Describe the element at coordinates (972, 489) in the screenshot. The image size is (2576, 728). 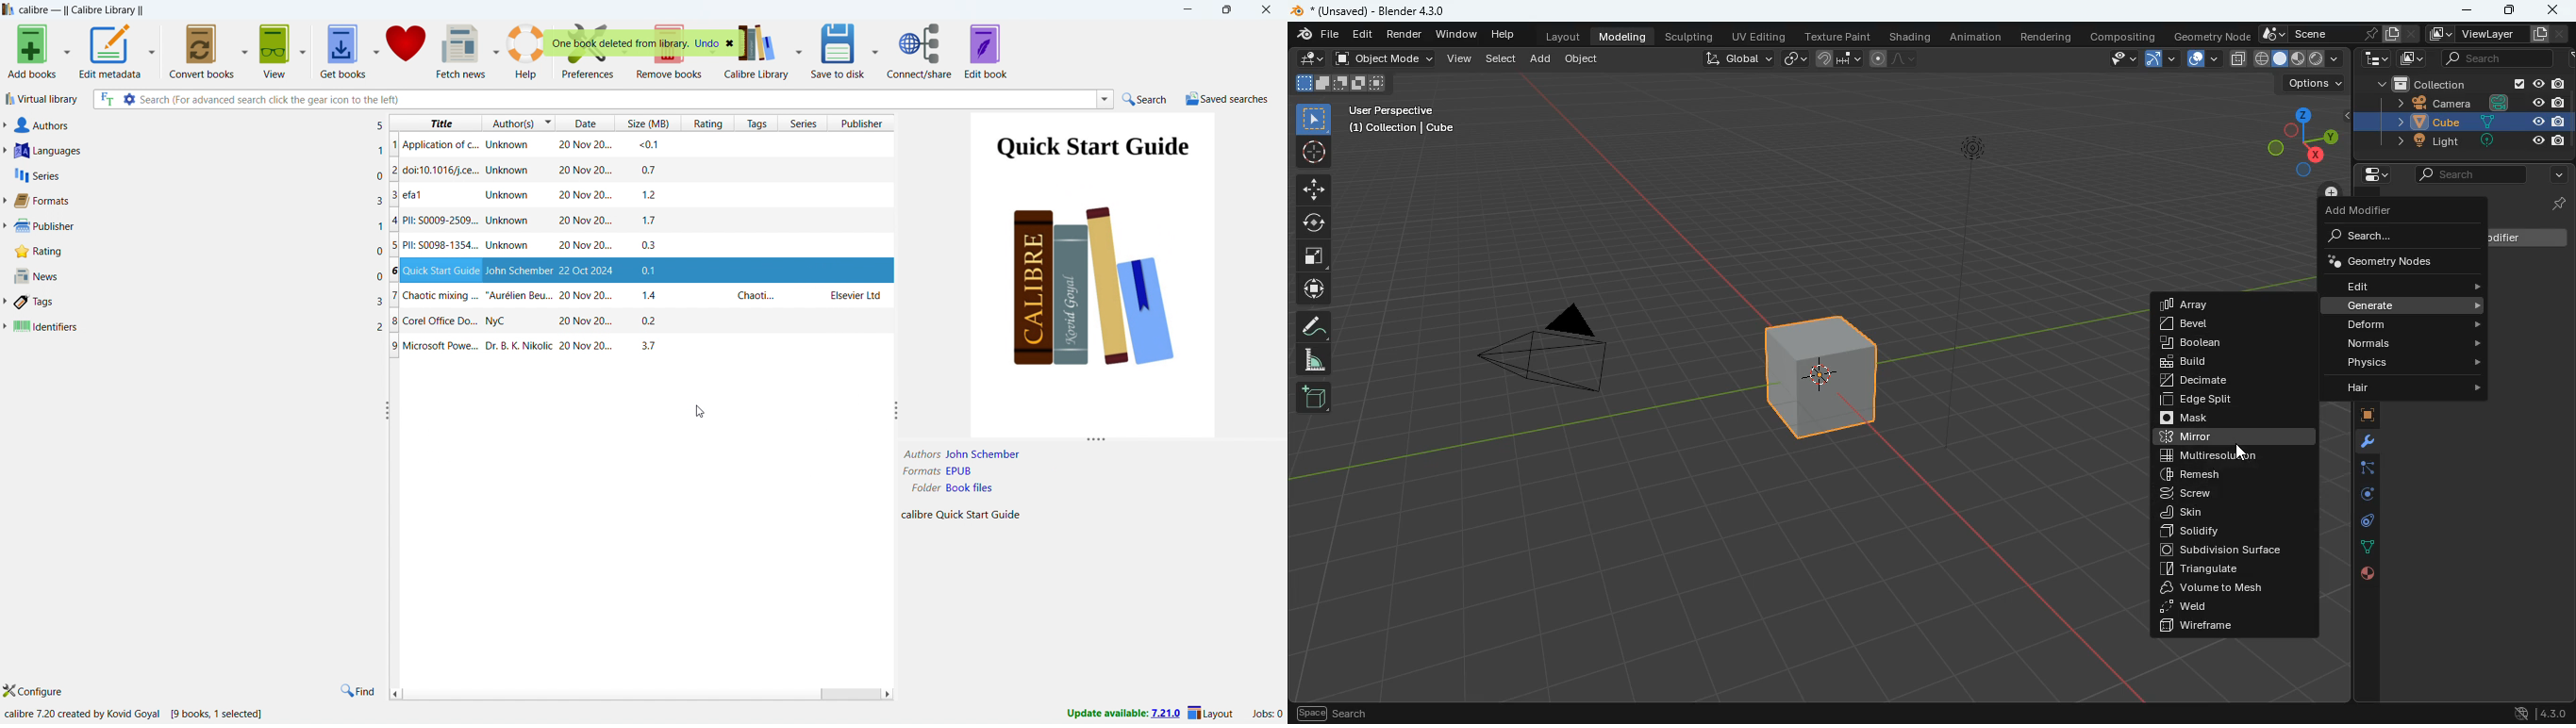
I see `Book files` at that location.